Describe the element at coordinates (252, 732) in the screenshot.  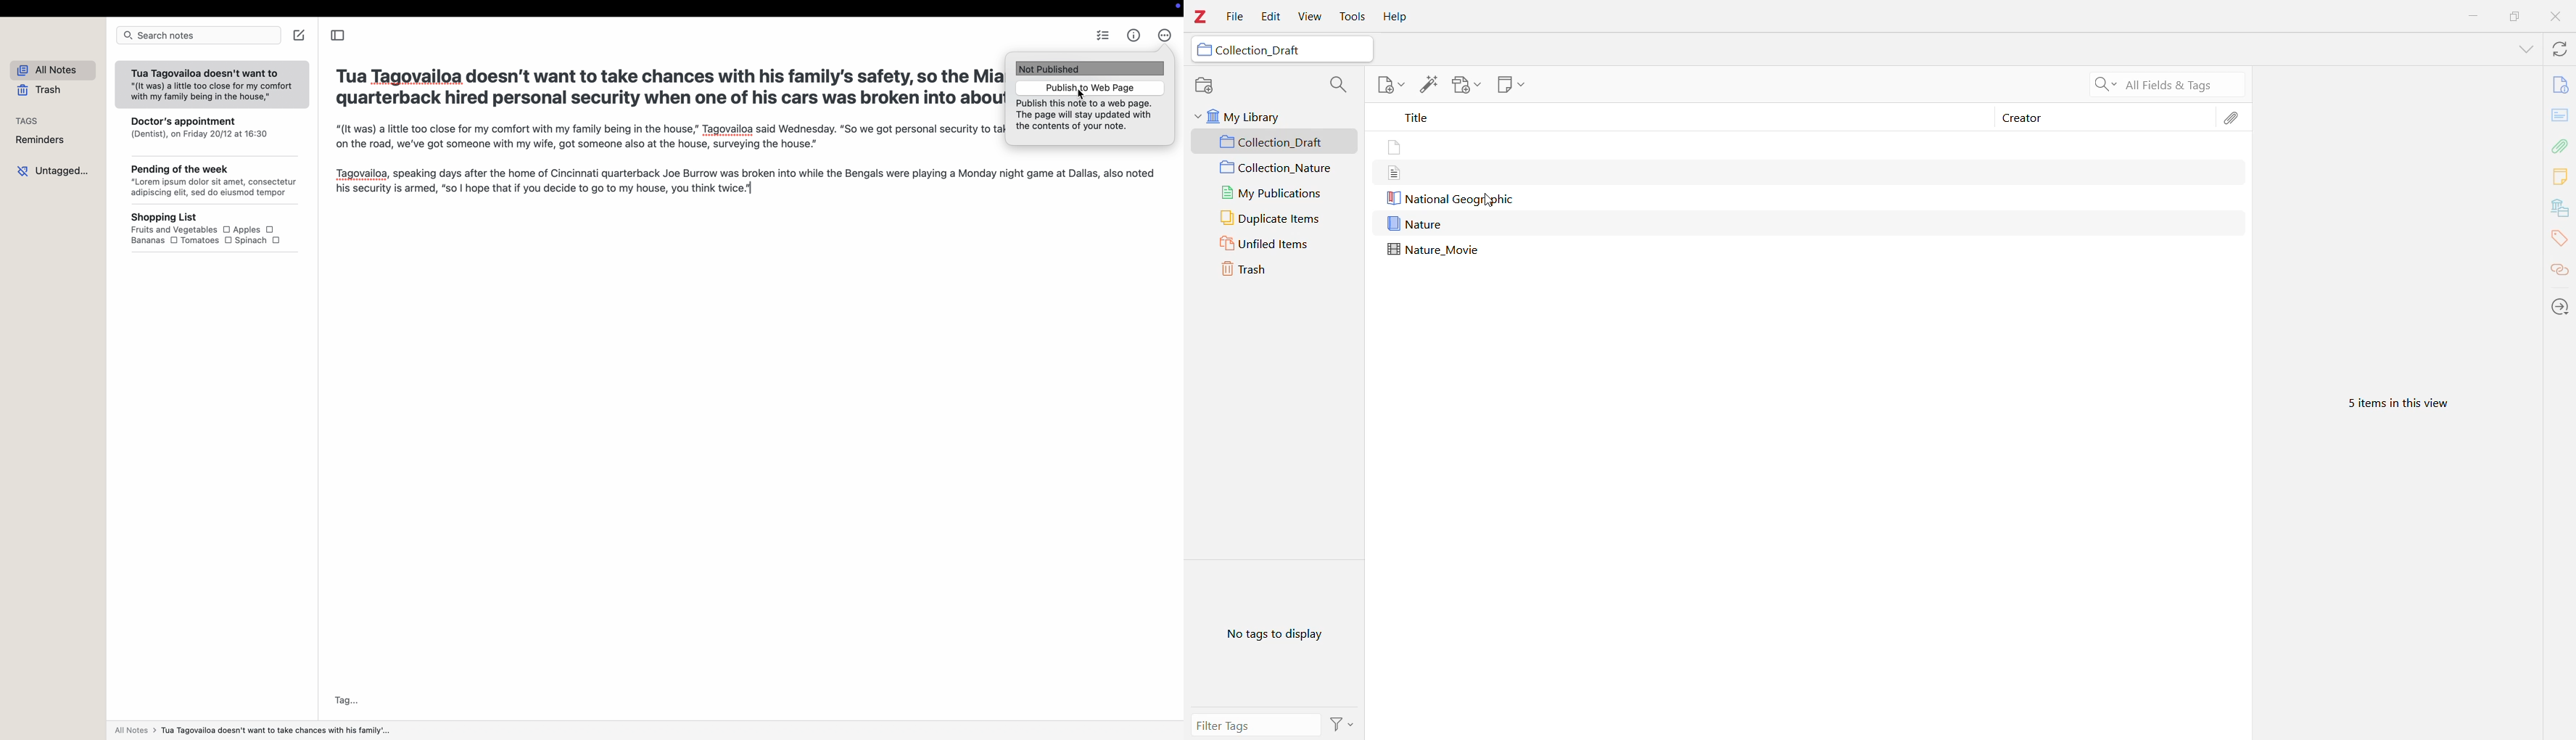
I see `all notes` at that location.